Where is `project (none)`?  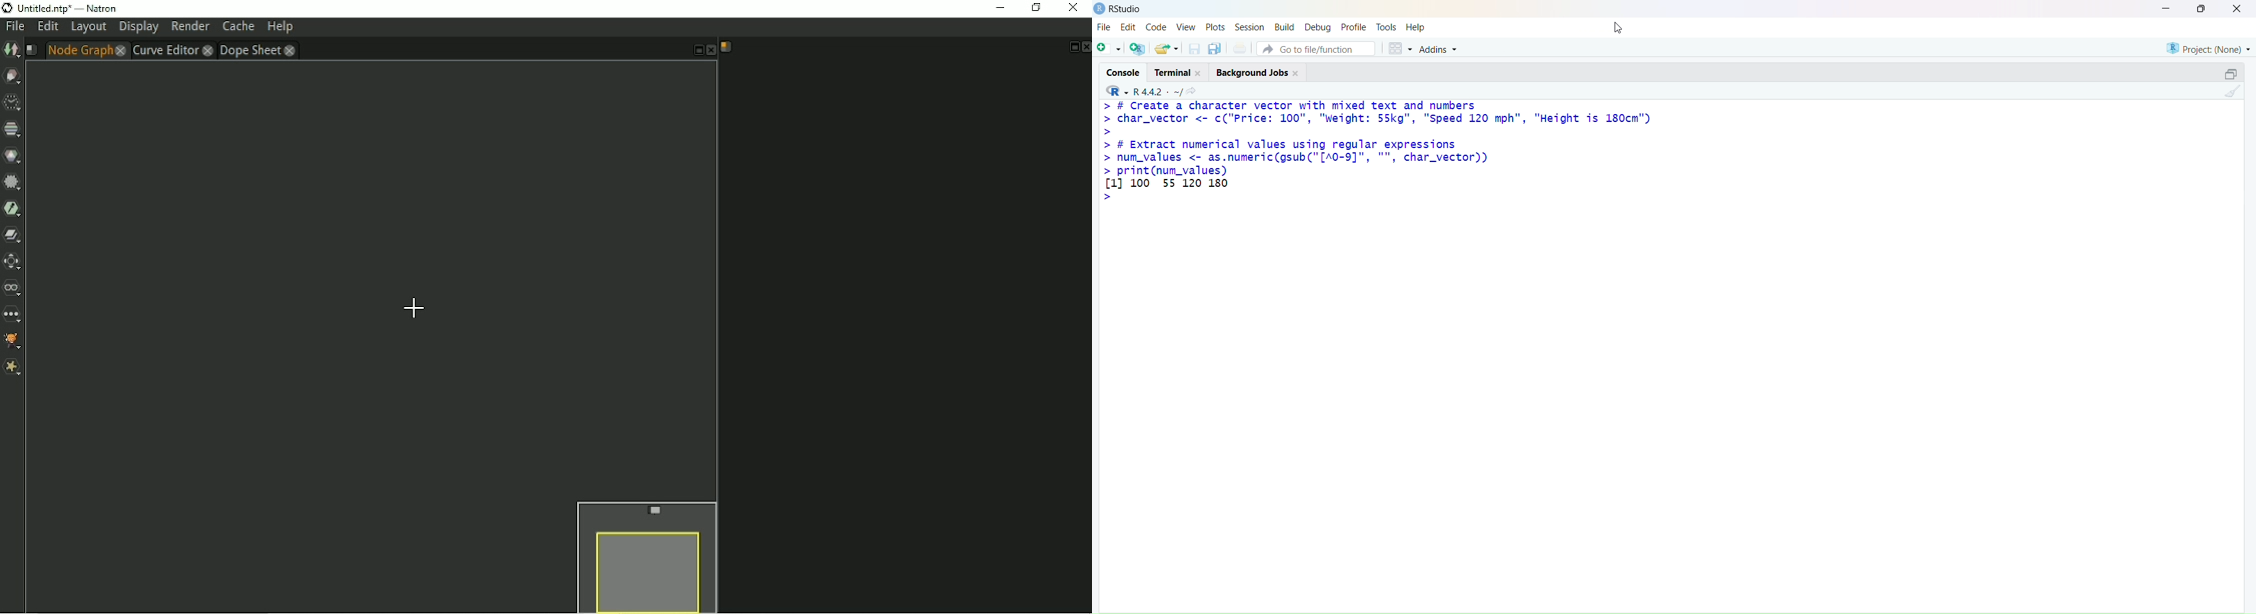
project (none) is located at coordinates (2210, 49).